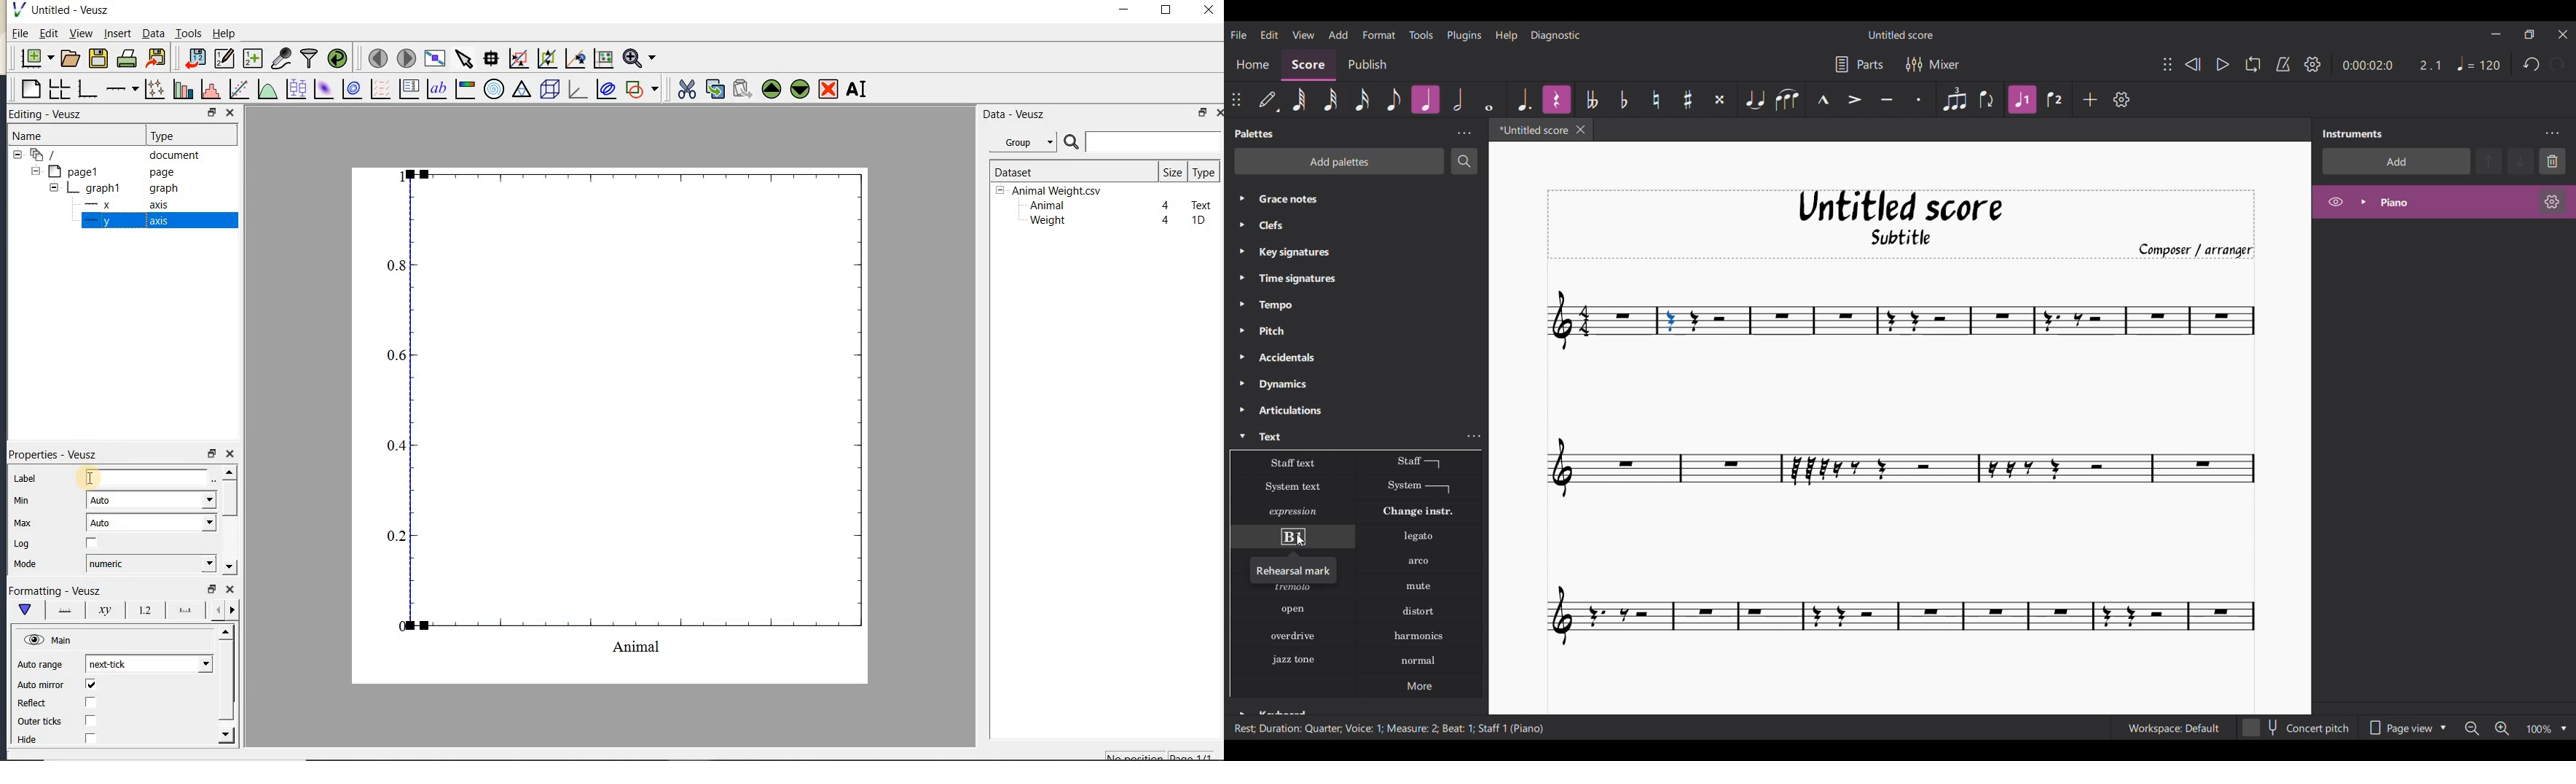  I want to click on Half note, so click(1458, 99).